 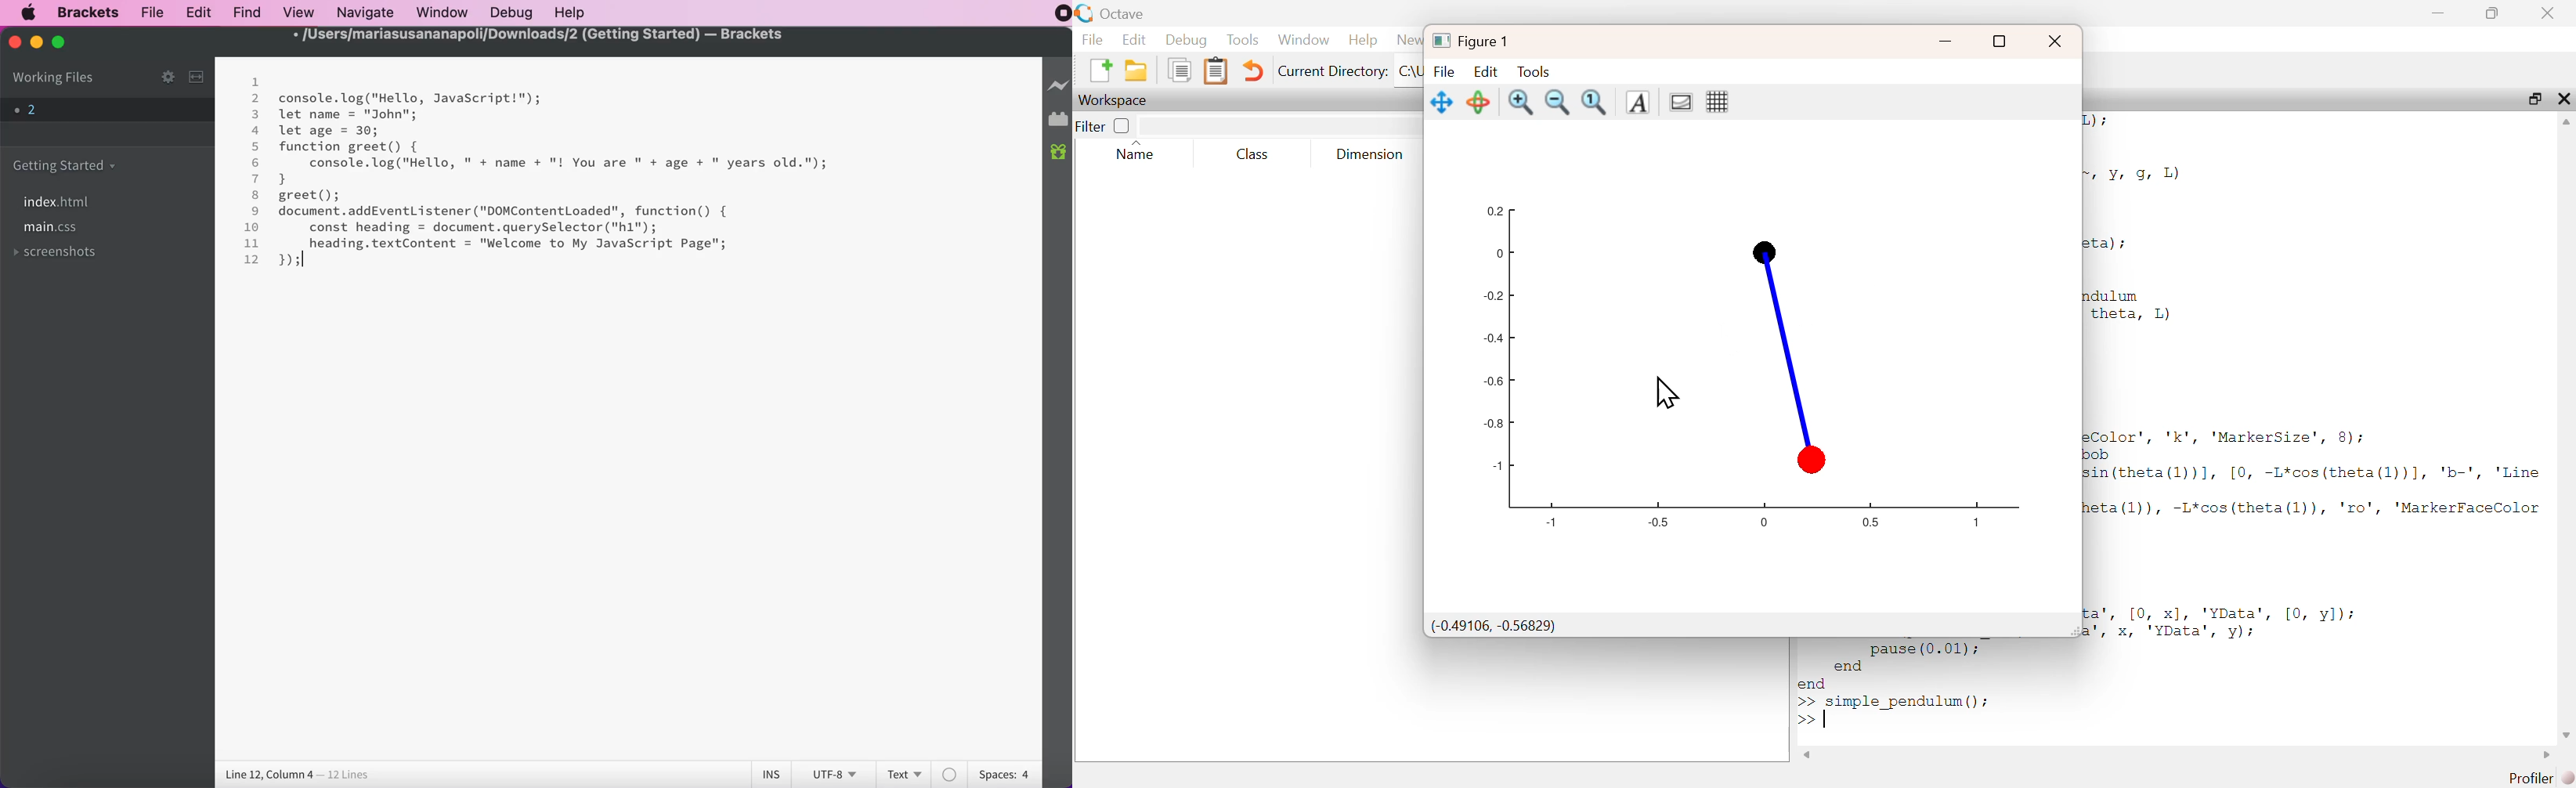 I want to click on Debug, so click(x=1184, y=41).